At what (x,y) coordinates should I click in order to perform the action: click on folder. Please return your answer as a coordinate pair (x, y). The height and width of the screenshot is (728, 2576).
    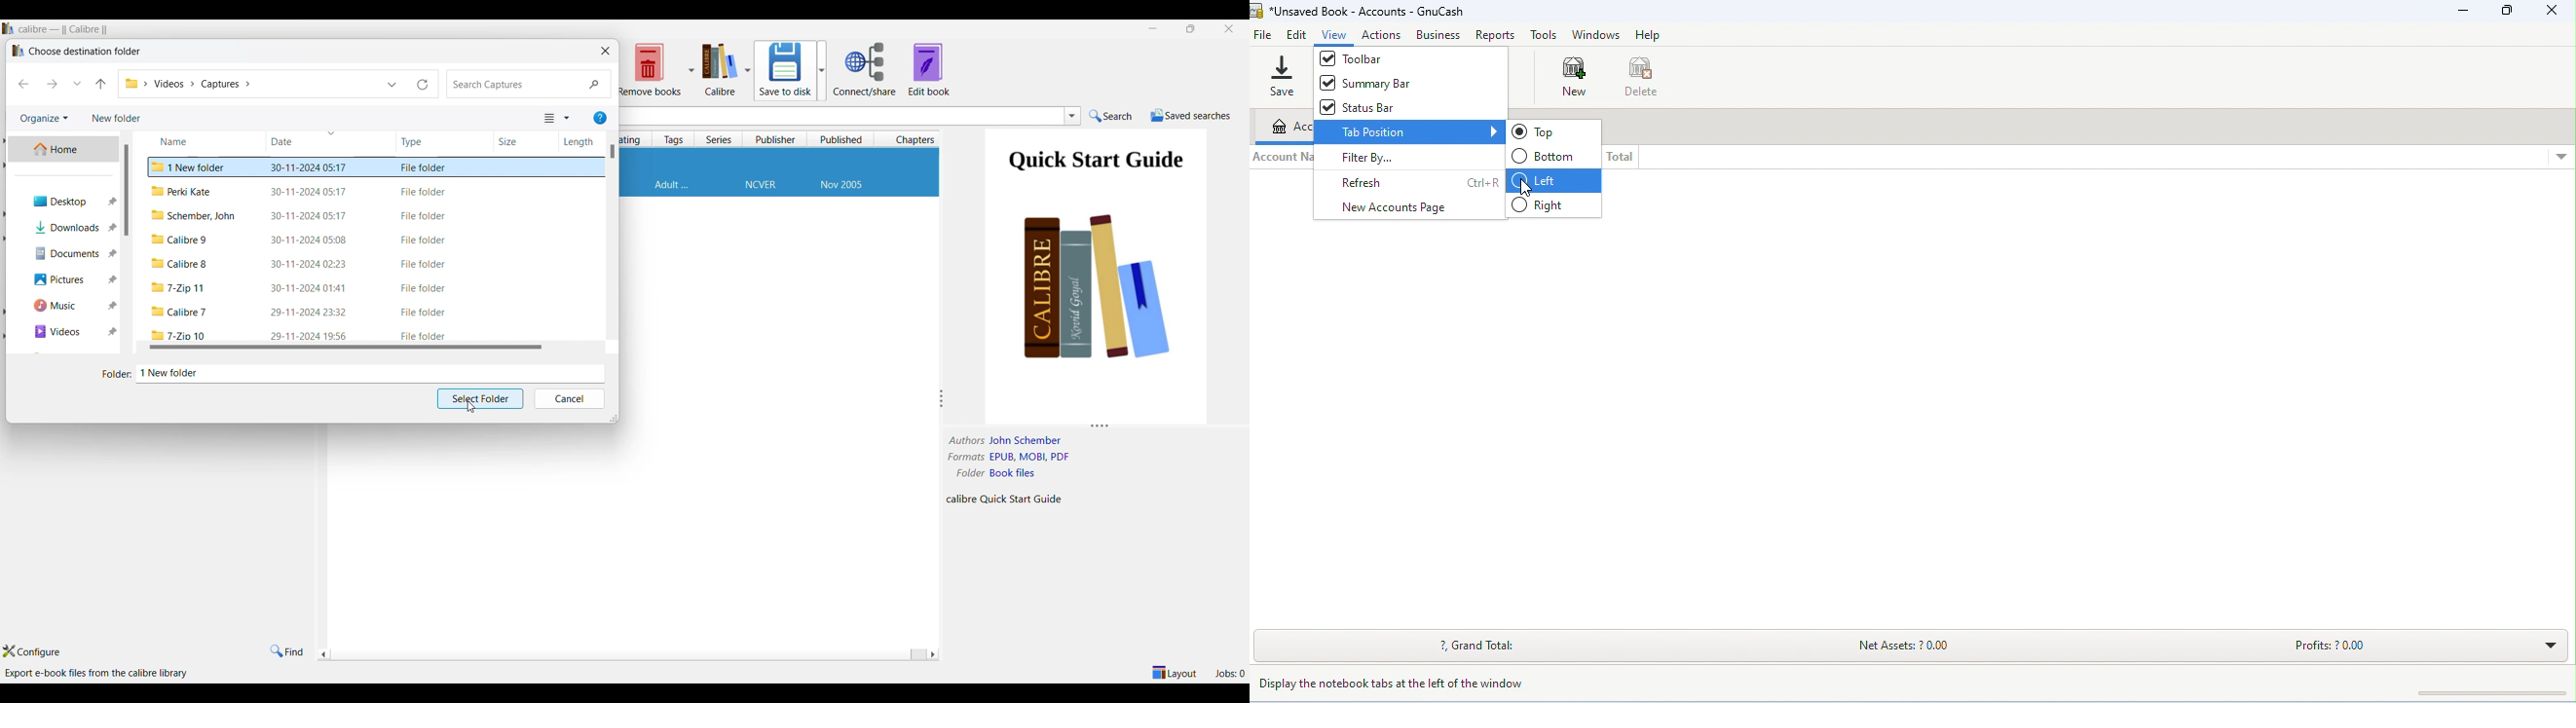
    Looking at the image, I should click on (181, 289).